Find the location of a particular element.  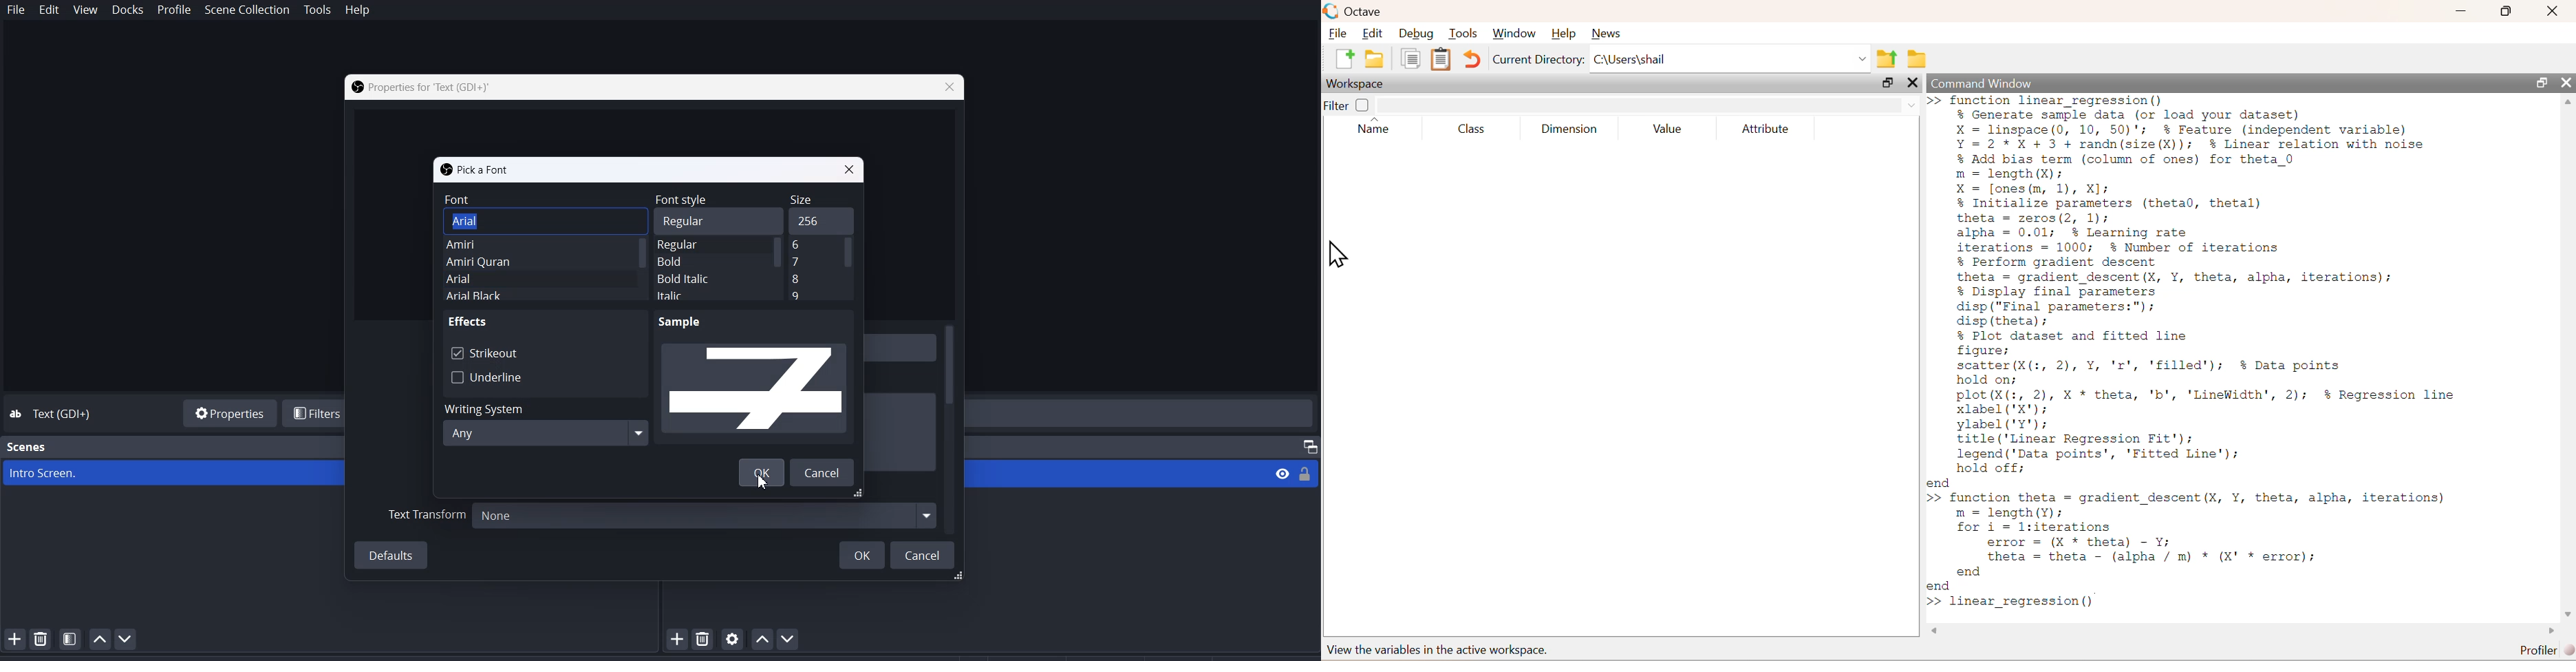

Docks is located at coordinates (127, 10).